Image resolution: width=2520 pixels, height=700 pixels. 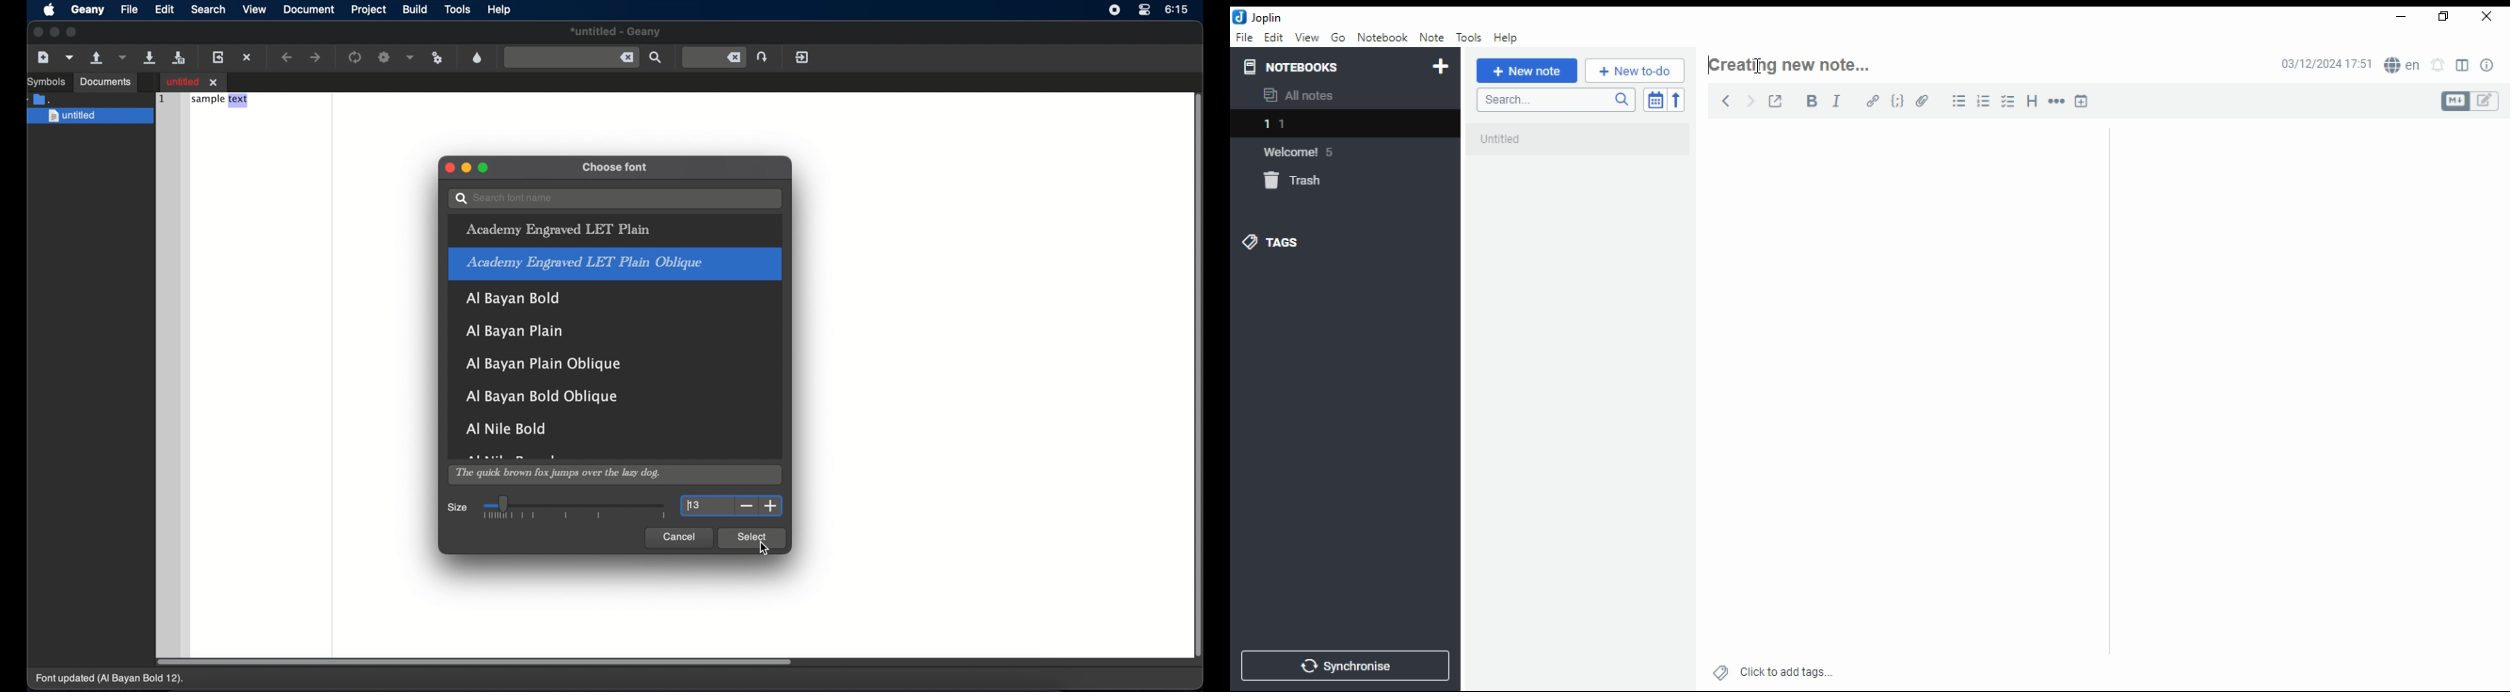 I want to click on close , so click(x=2487, y=18).